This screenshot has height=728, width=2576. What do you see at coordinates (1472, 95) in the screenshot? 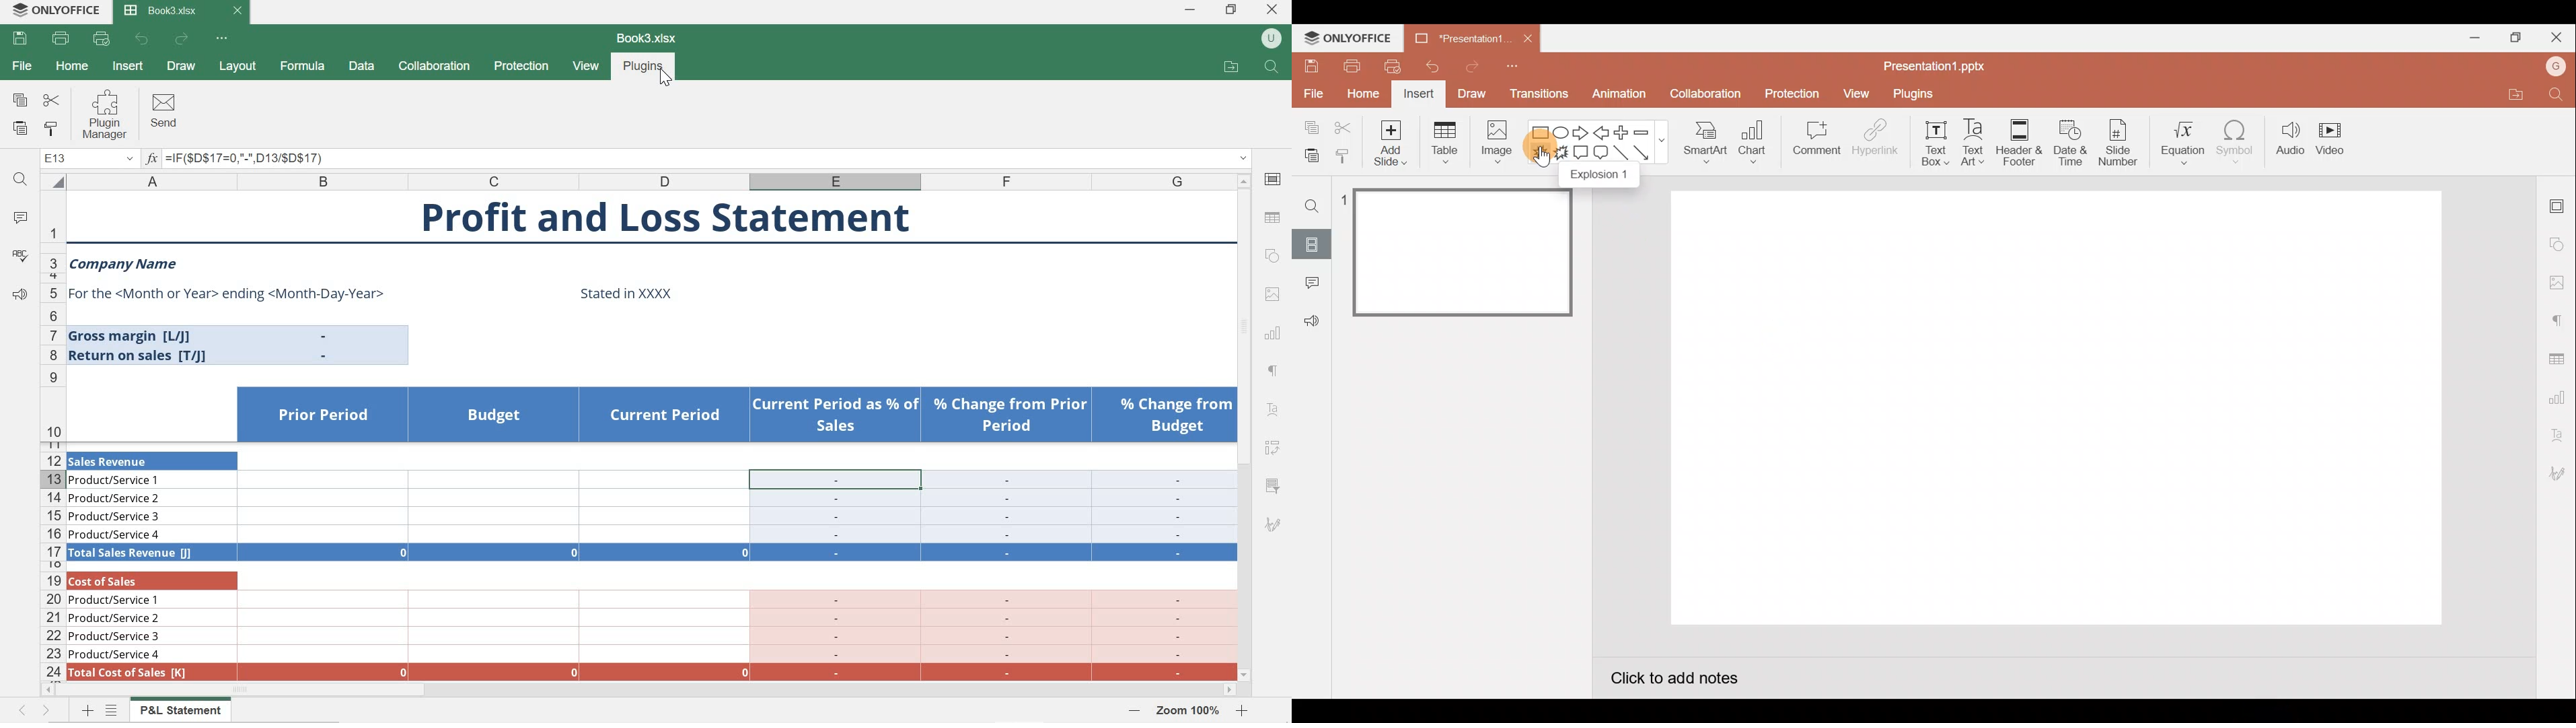
I see `Draw` at bounding box center [1472, 95].